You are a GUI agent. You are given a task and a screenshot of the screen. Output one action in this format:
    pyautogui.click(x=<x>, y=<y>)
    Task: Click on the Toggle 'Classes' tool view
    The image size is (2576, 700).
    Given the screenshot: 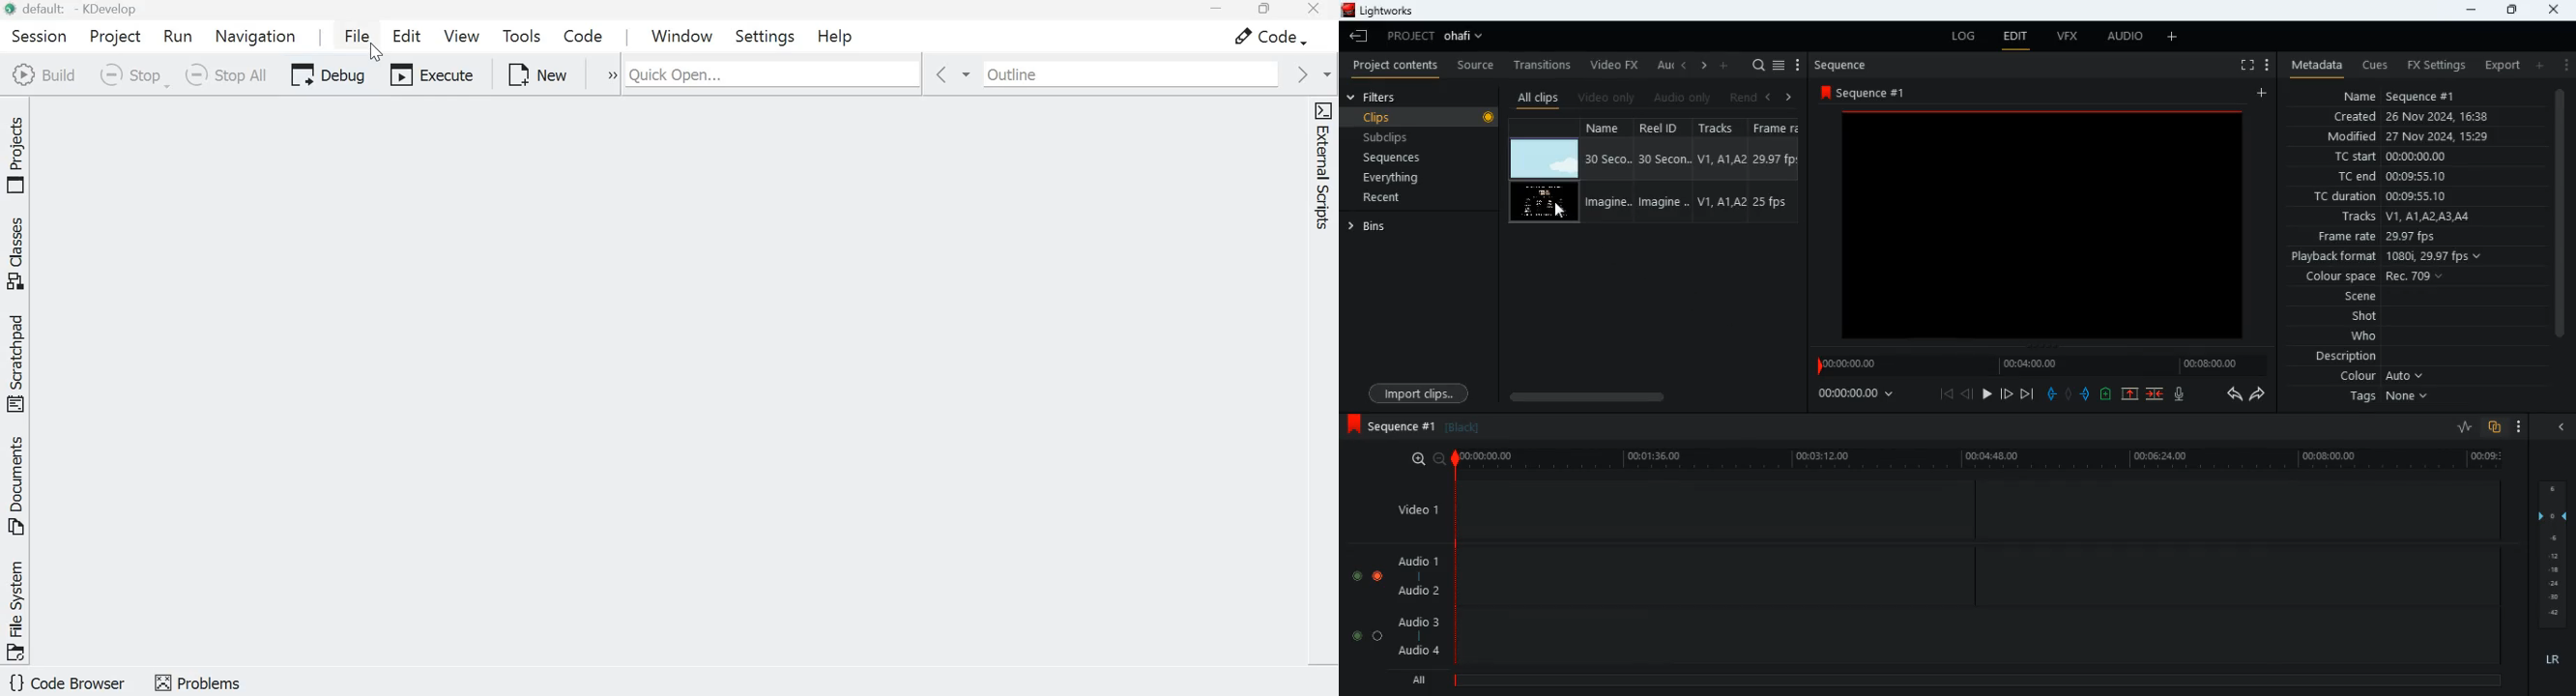 What is the action you would take?
    pyautogui.click(x=19, y=254)
    